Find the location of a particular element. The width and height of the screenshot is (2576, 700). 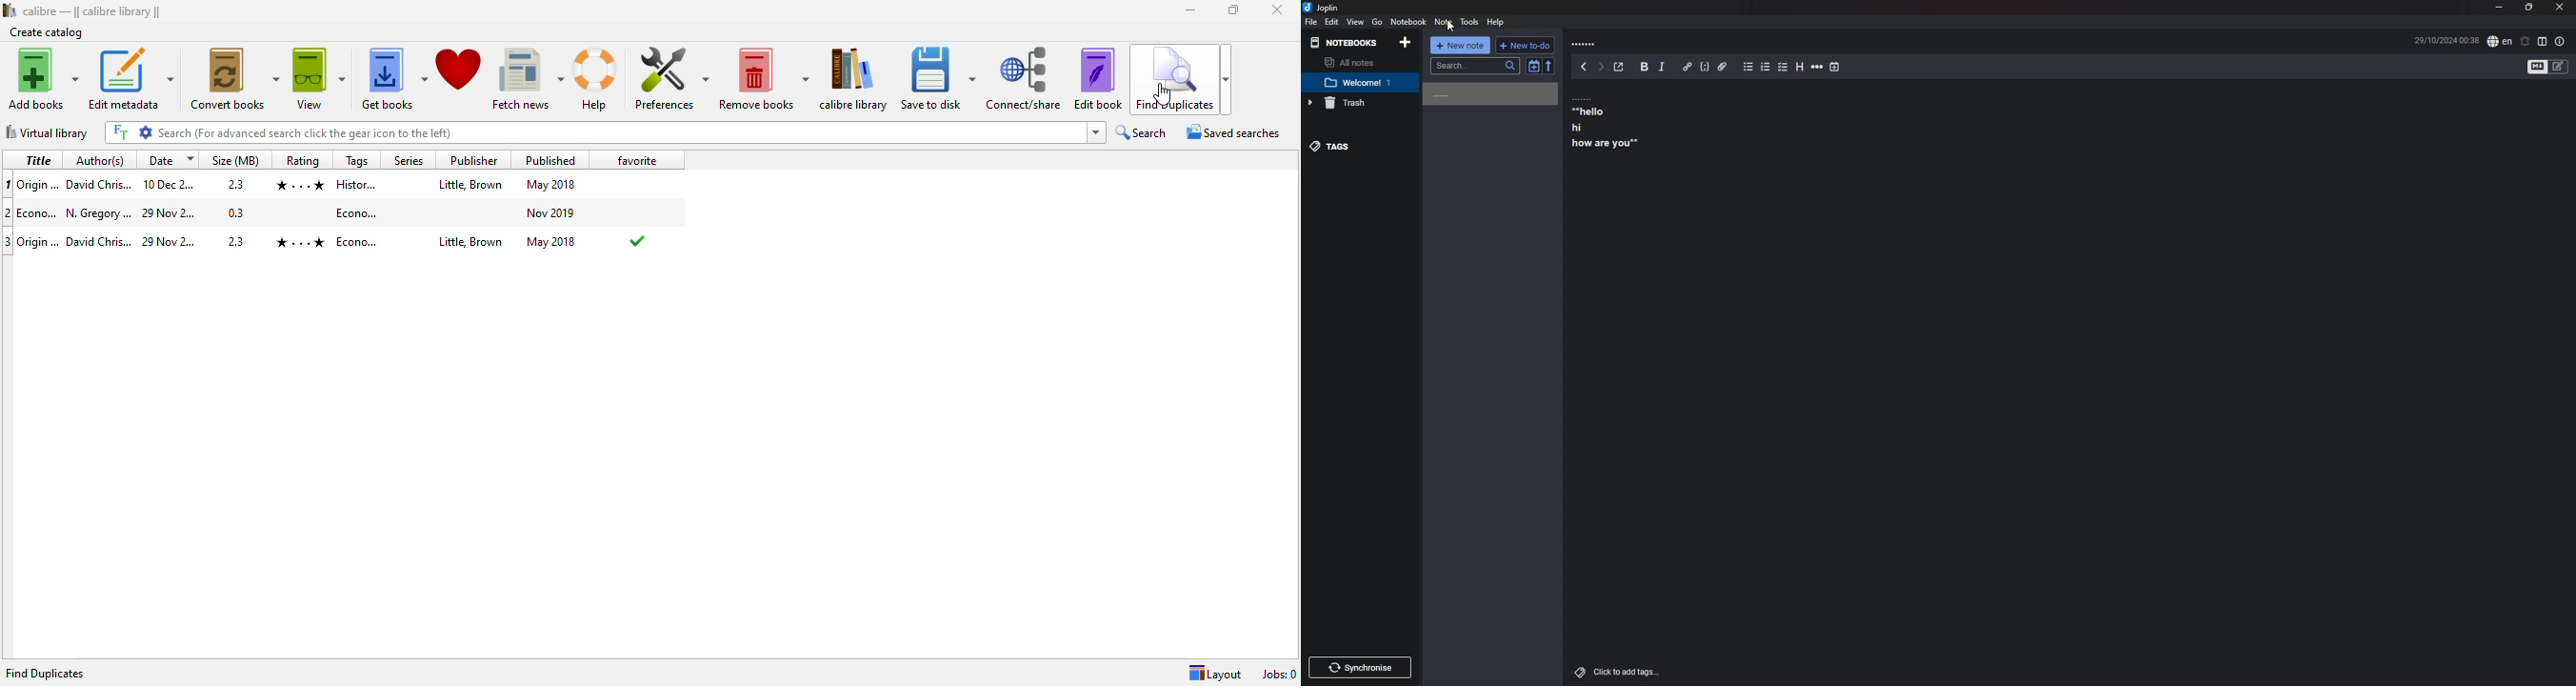

convert books is located at coordinates (232, 79).